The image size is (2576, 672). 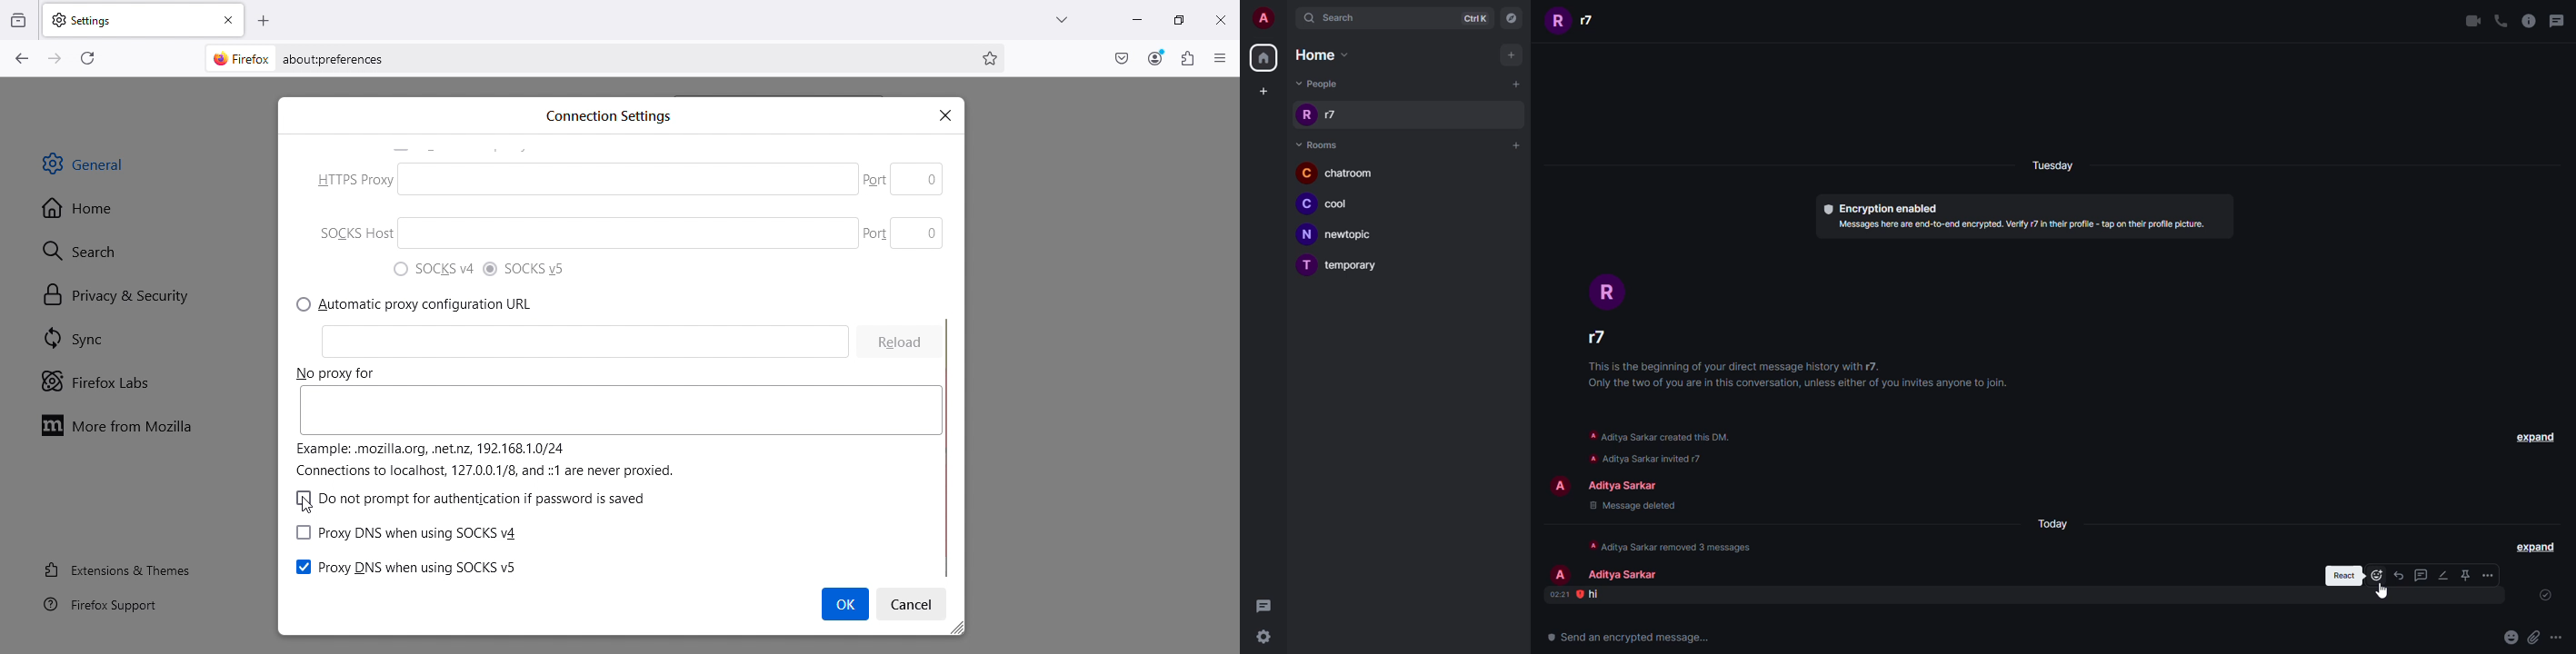 I want to click on x |close, so click(x=948, y=114).